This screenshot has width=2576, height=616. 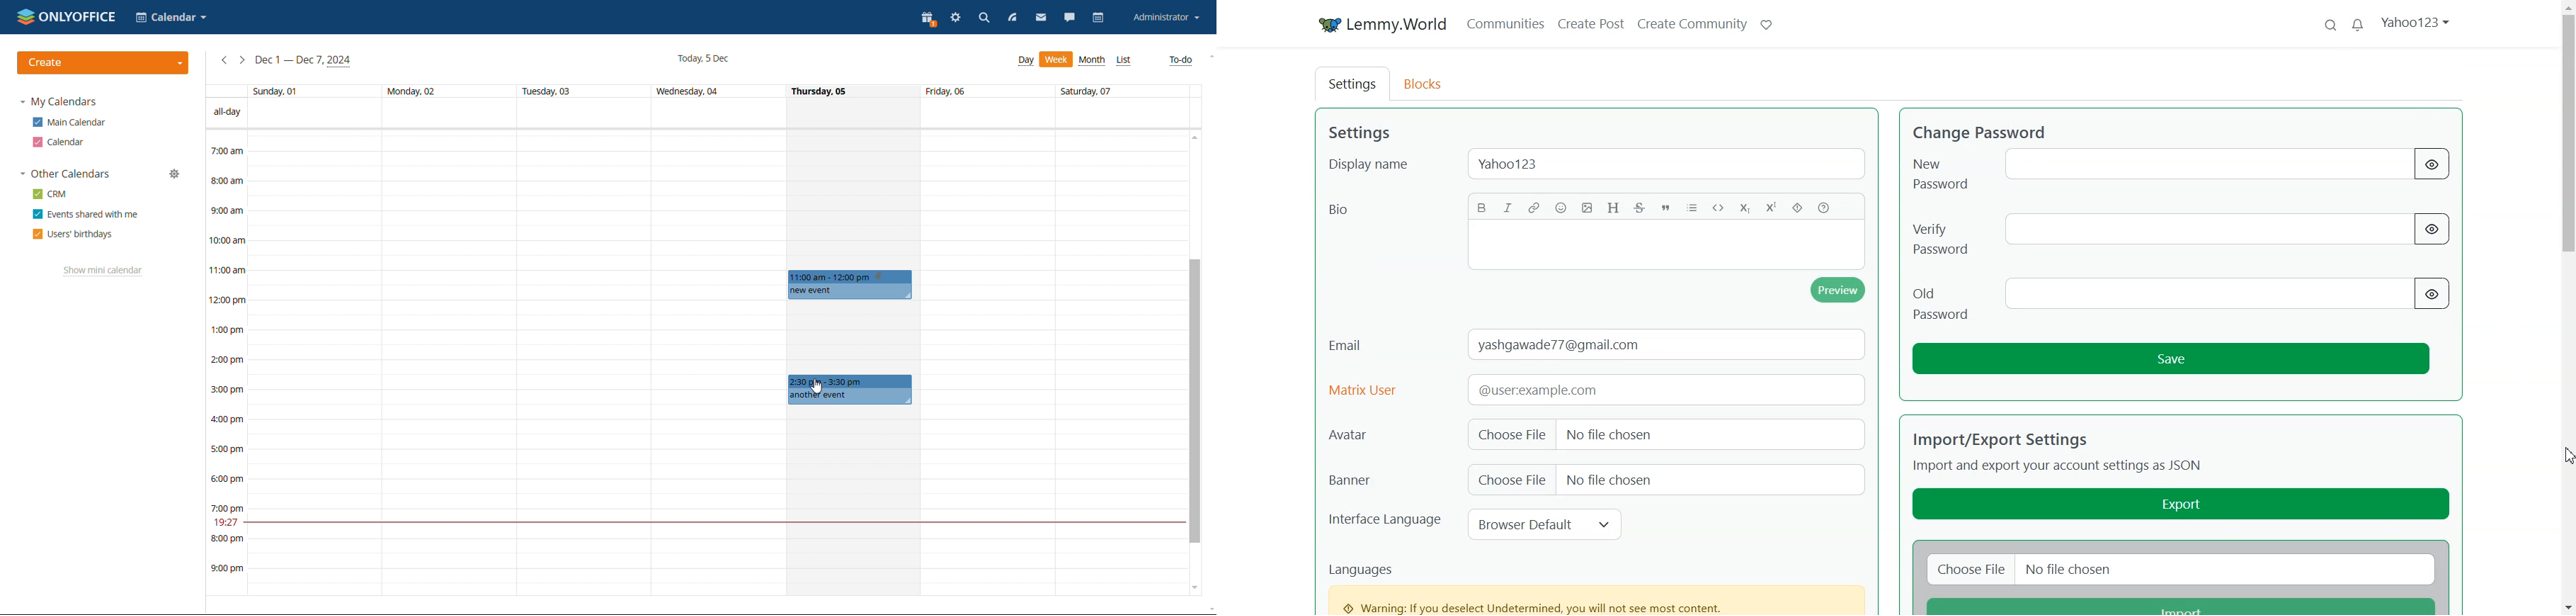 I want to click on Tuesday, 03, so click(x=549, y=91).